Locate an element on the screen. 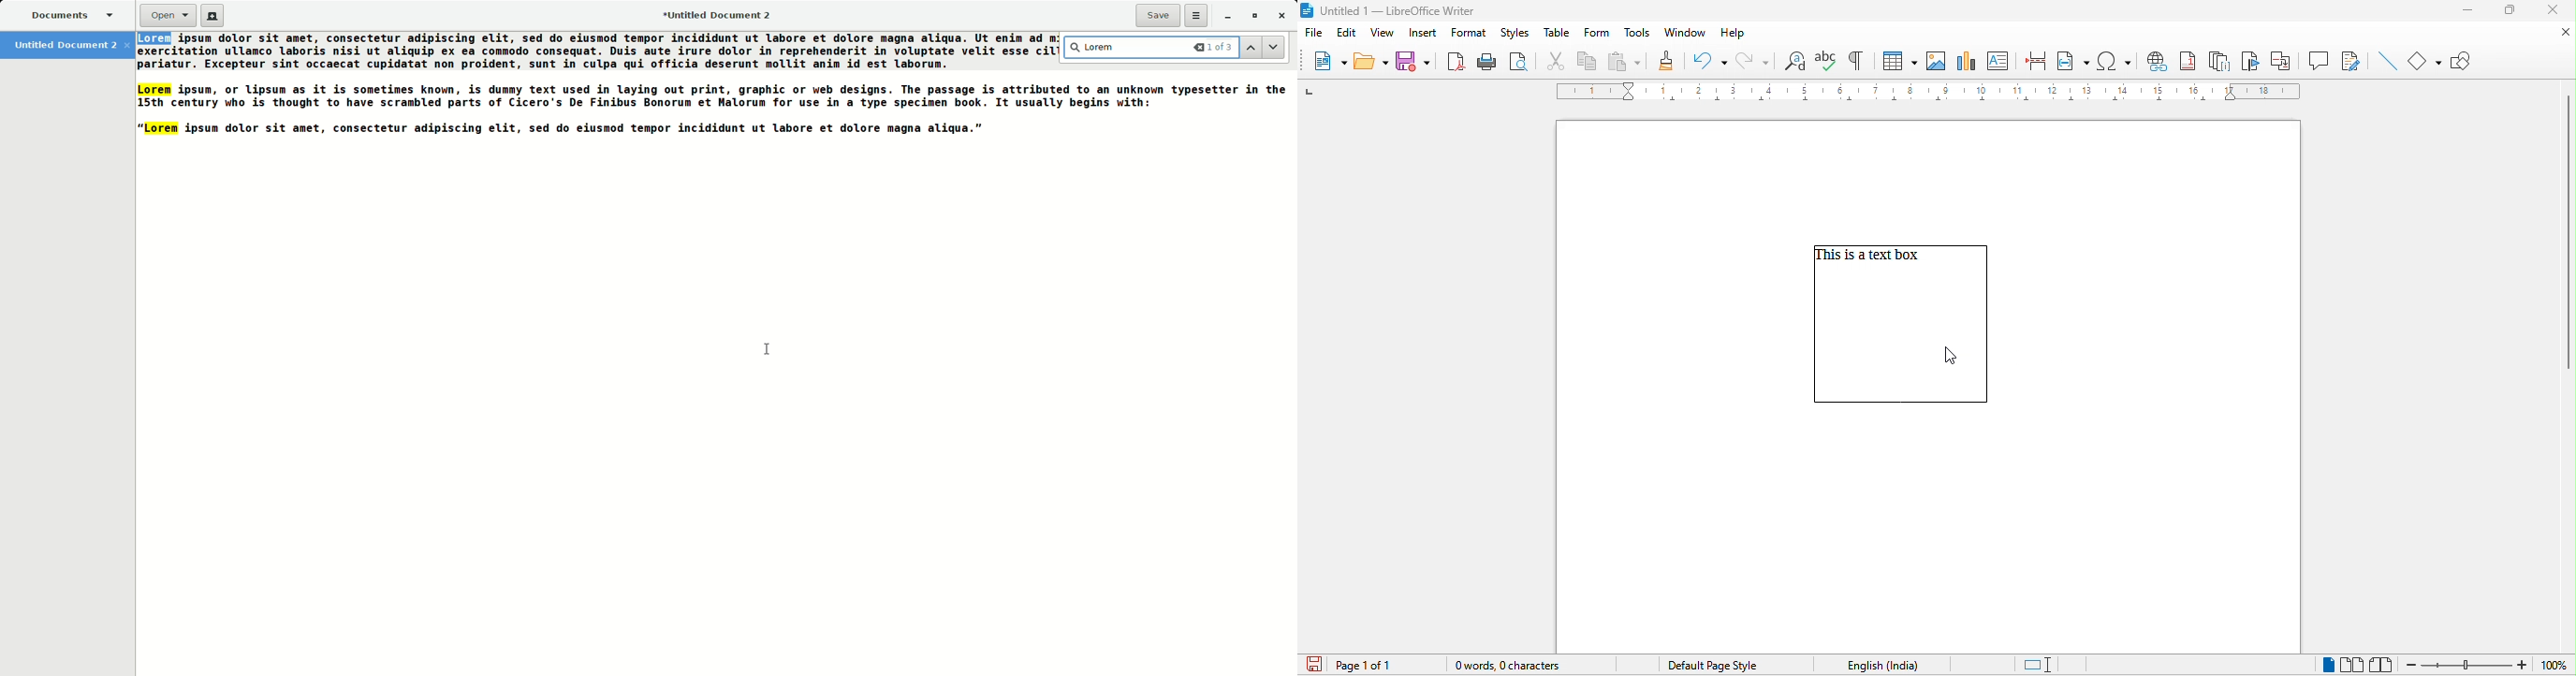 Image resolution: width=2576 pixels, height=700 pixels. this is a text box is located at coordinates (1871, 257).